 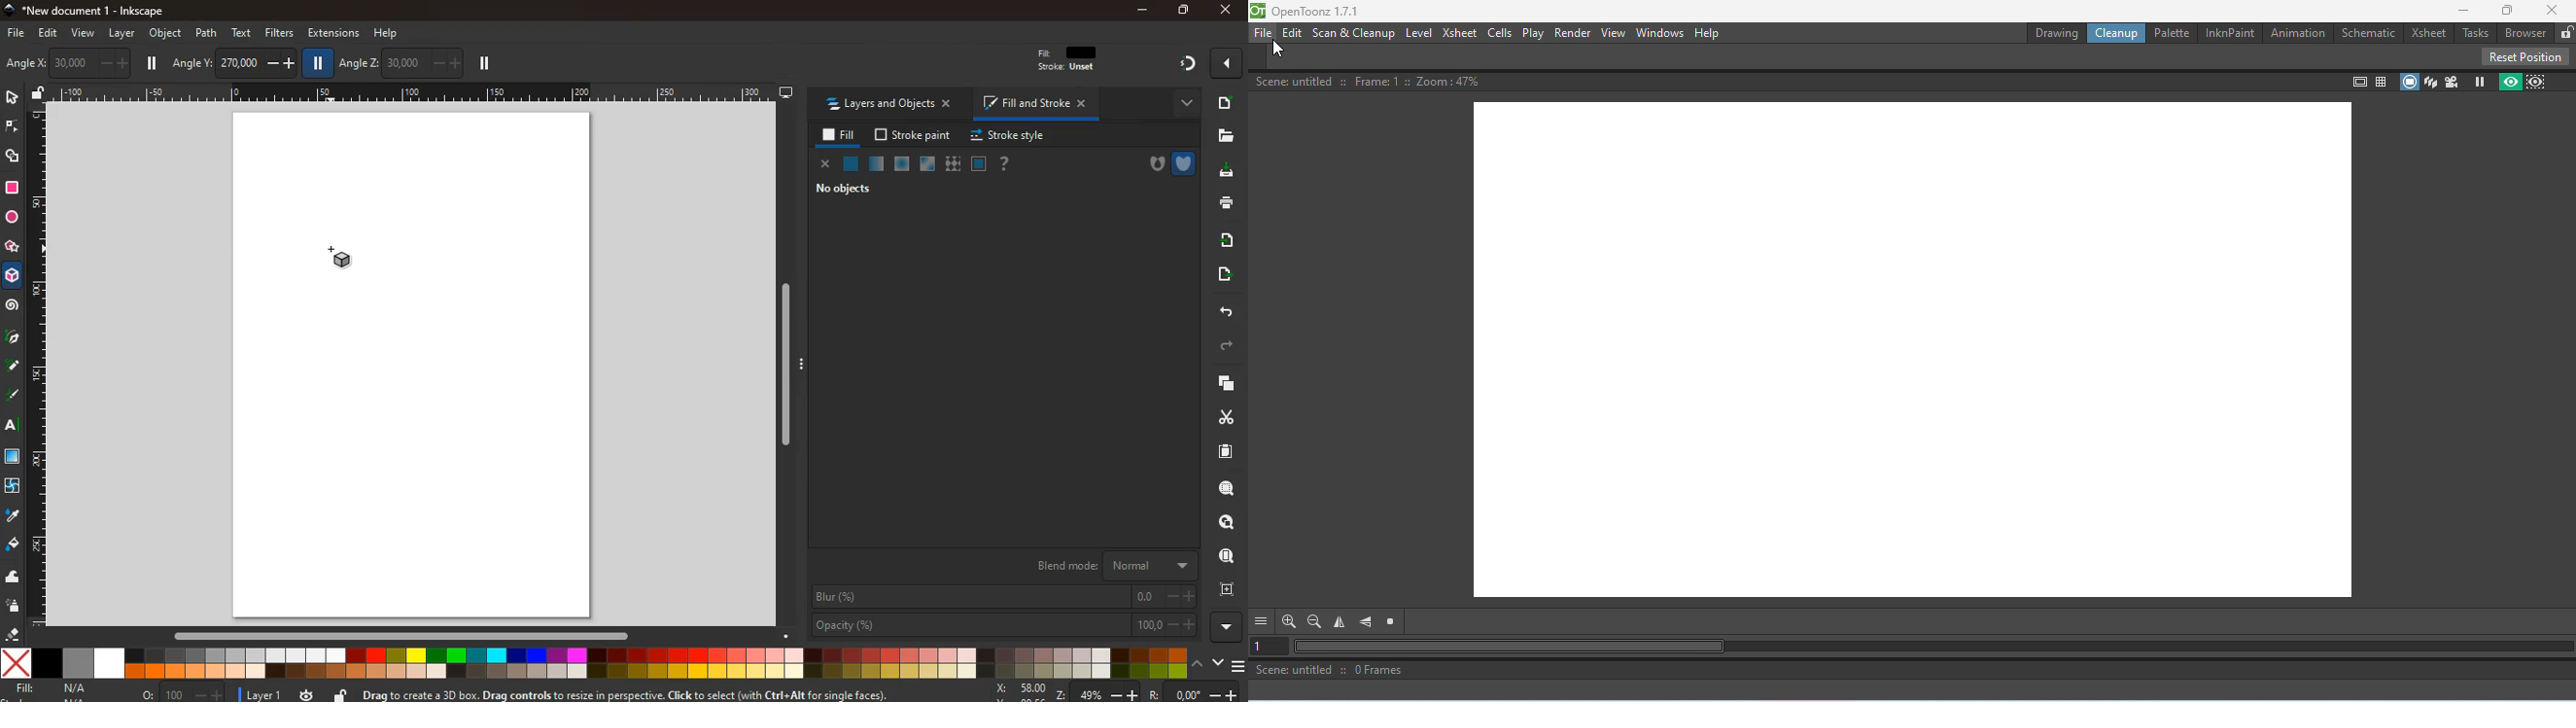 What do you see at coordinates (13, 248) in the screenshot?
I see `star` at bounding box center [13, 248].